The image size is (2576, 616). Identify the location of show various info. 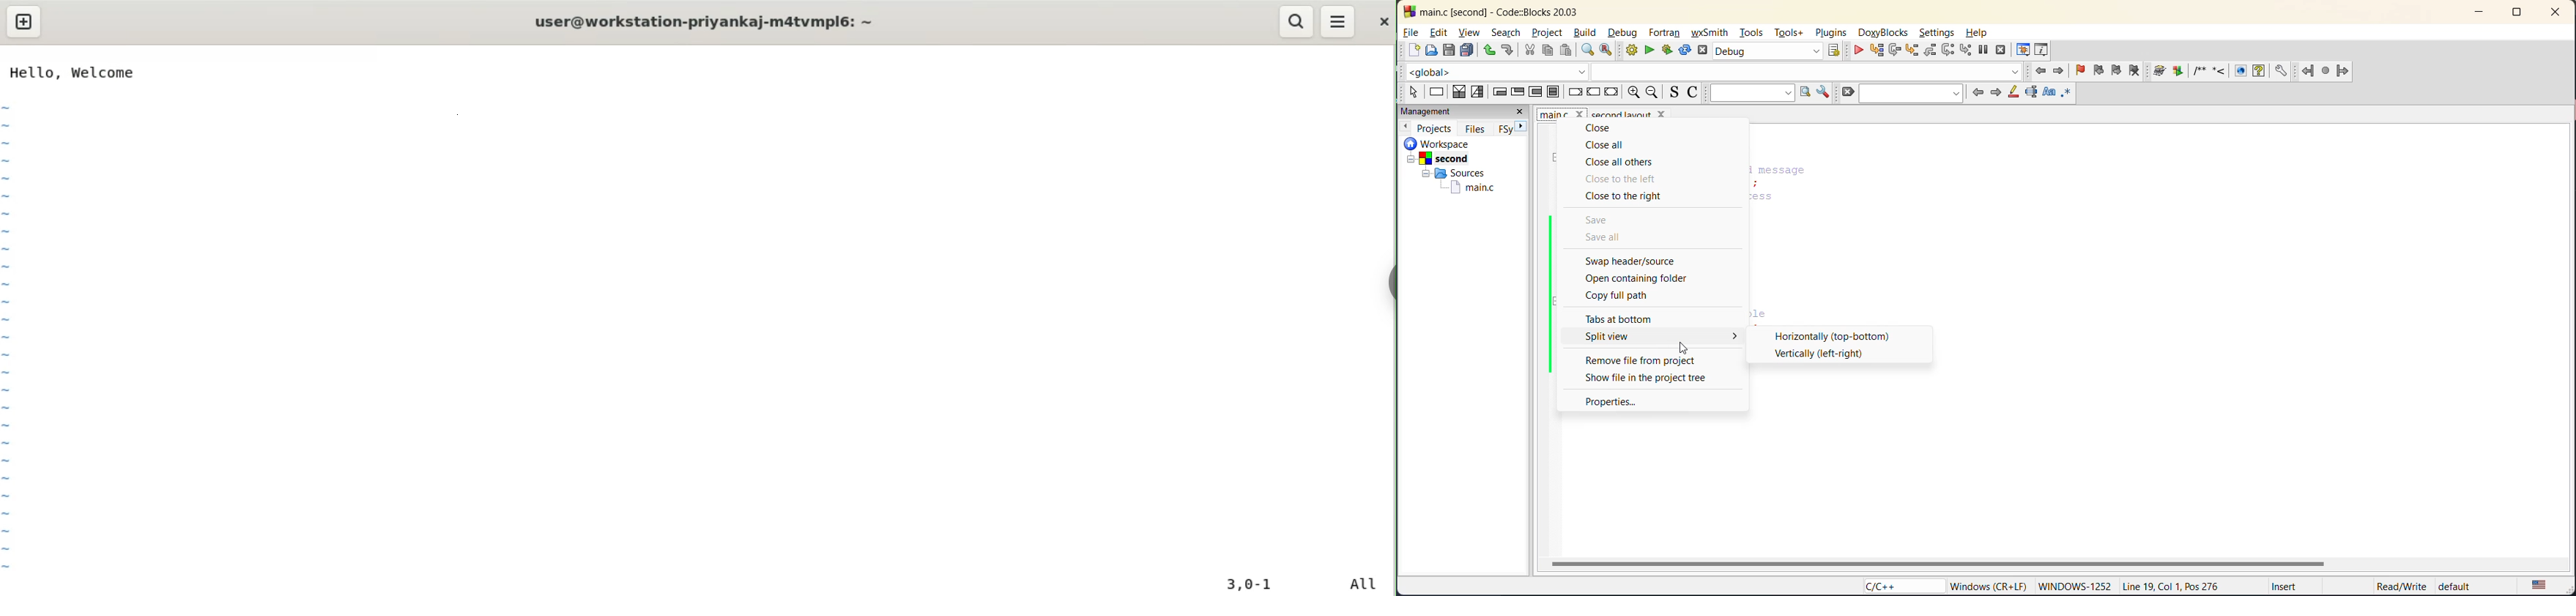
(2043, 49).